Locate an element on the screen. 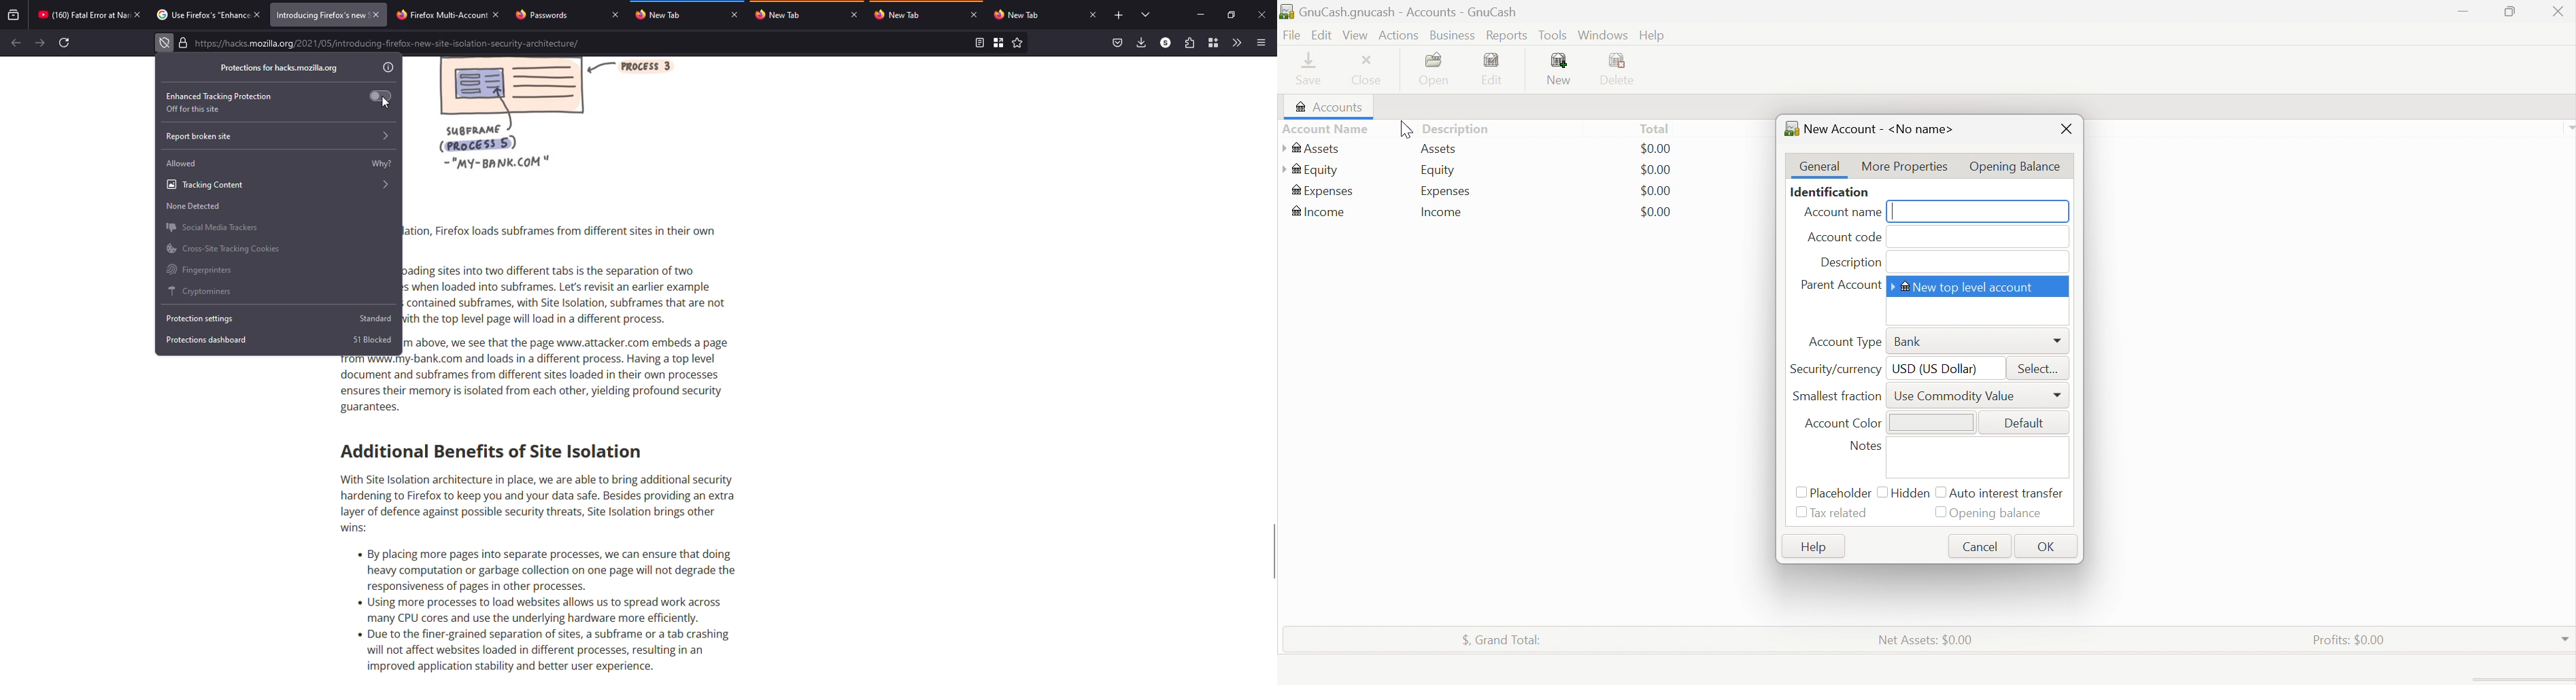  tracker is located at coordinates (164, 43).